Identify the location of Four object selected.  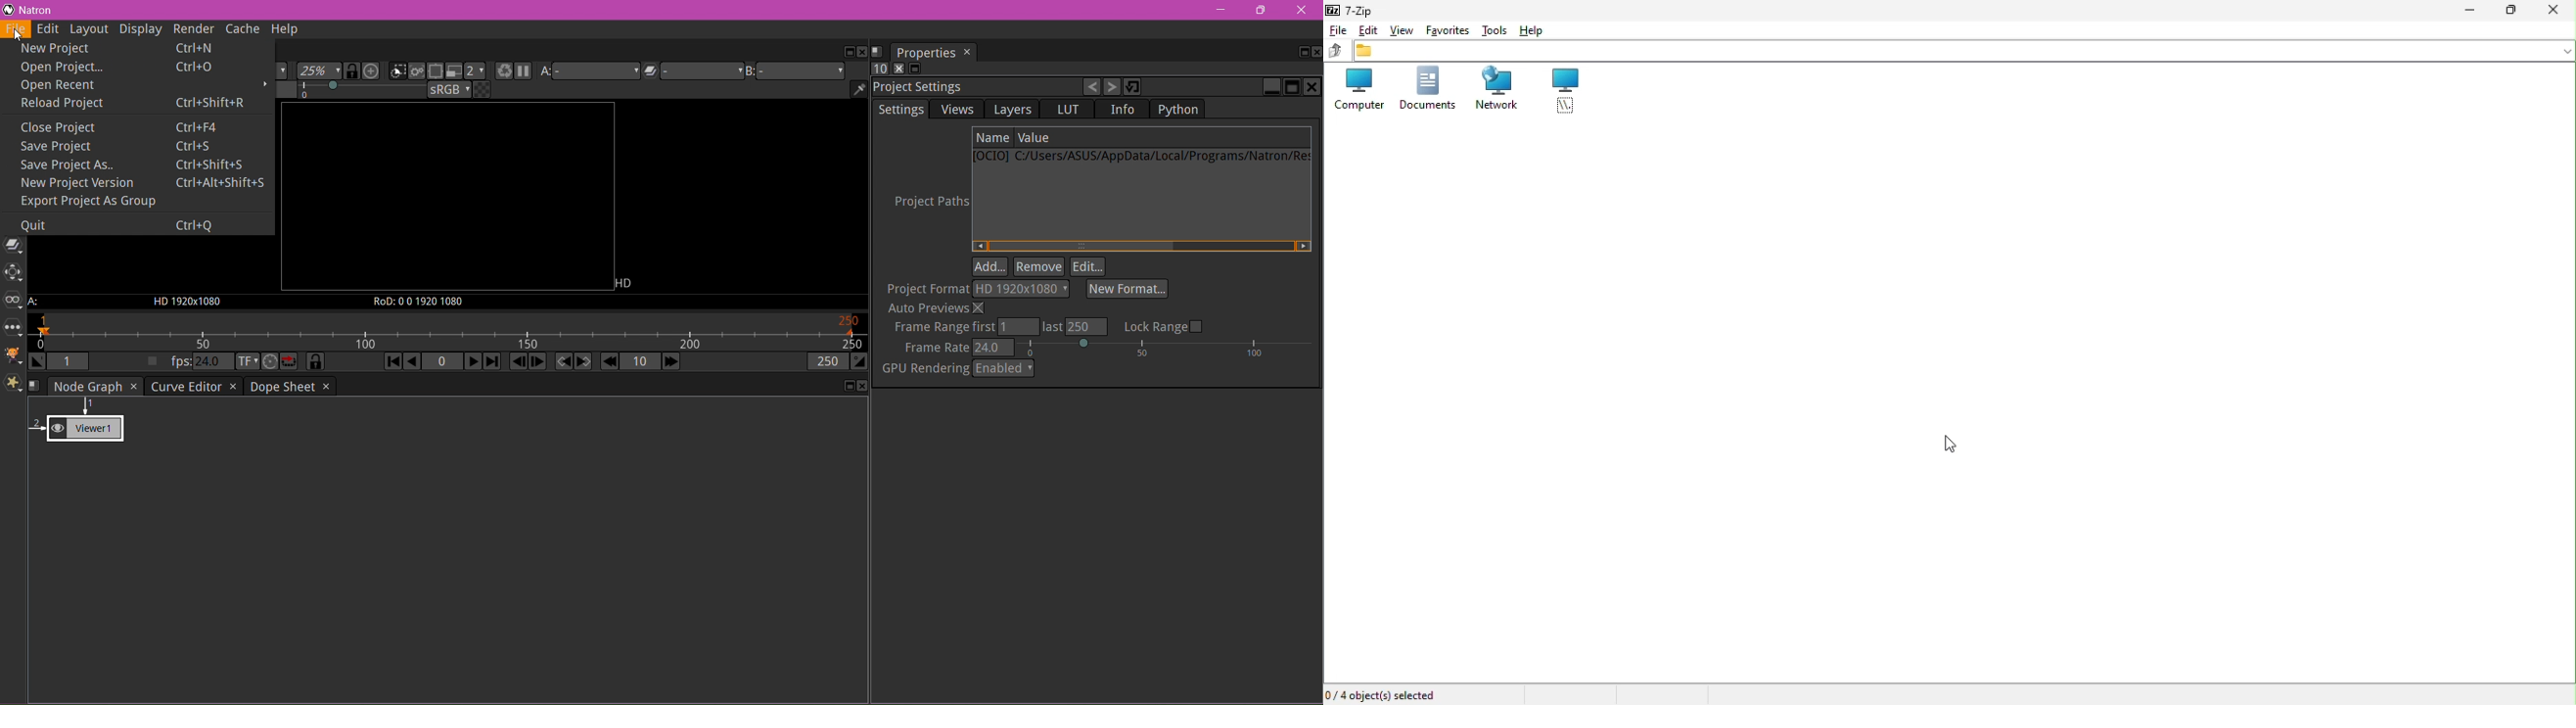
(1387, 693).